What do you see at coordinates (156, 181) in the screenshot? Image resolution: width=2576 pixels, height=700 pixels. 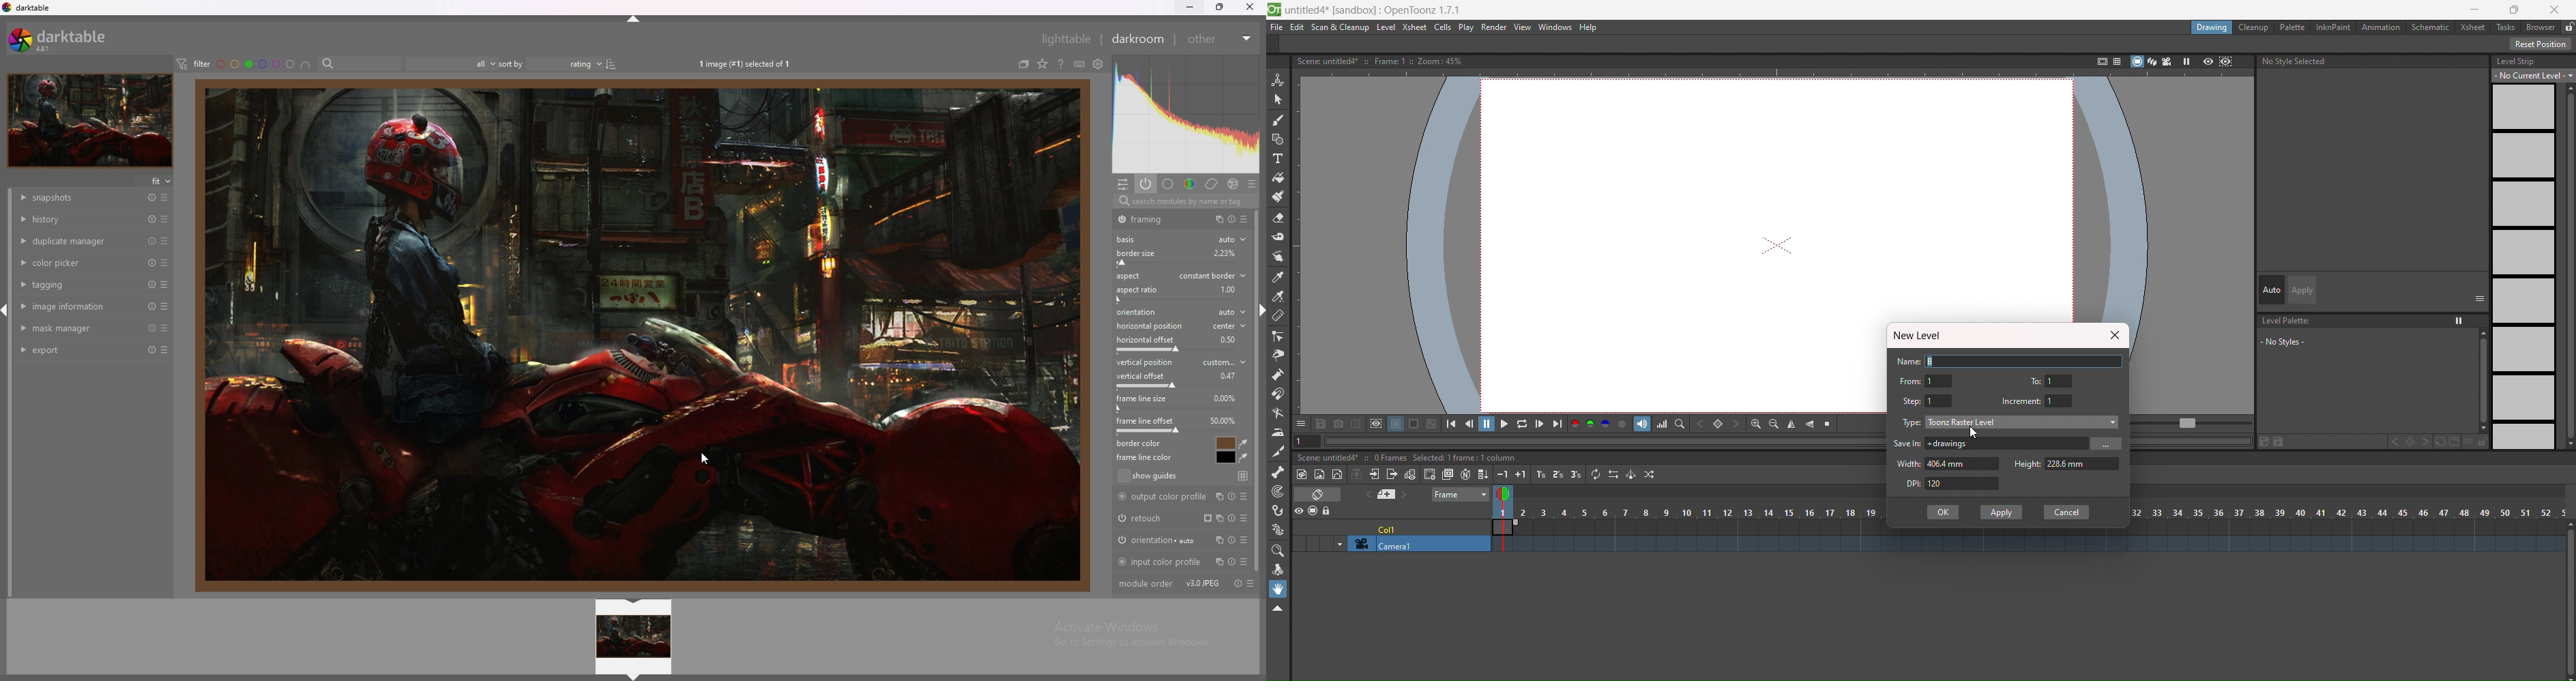 I see `fit` at bounding box center [156, 181].